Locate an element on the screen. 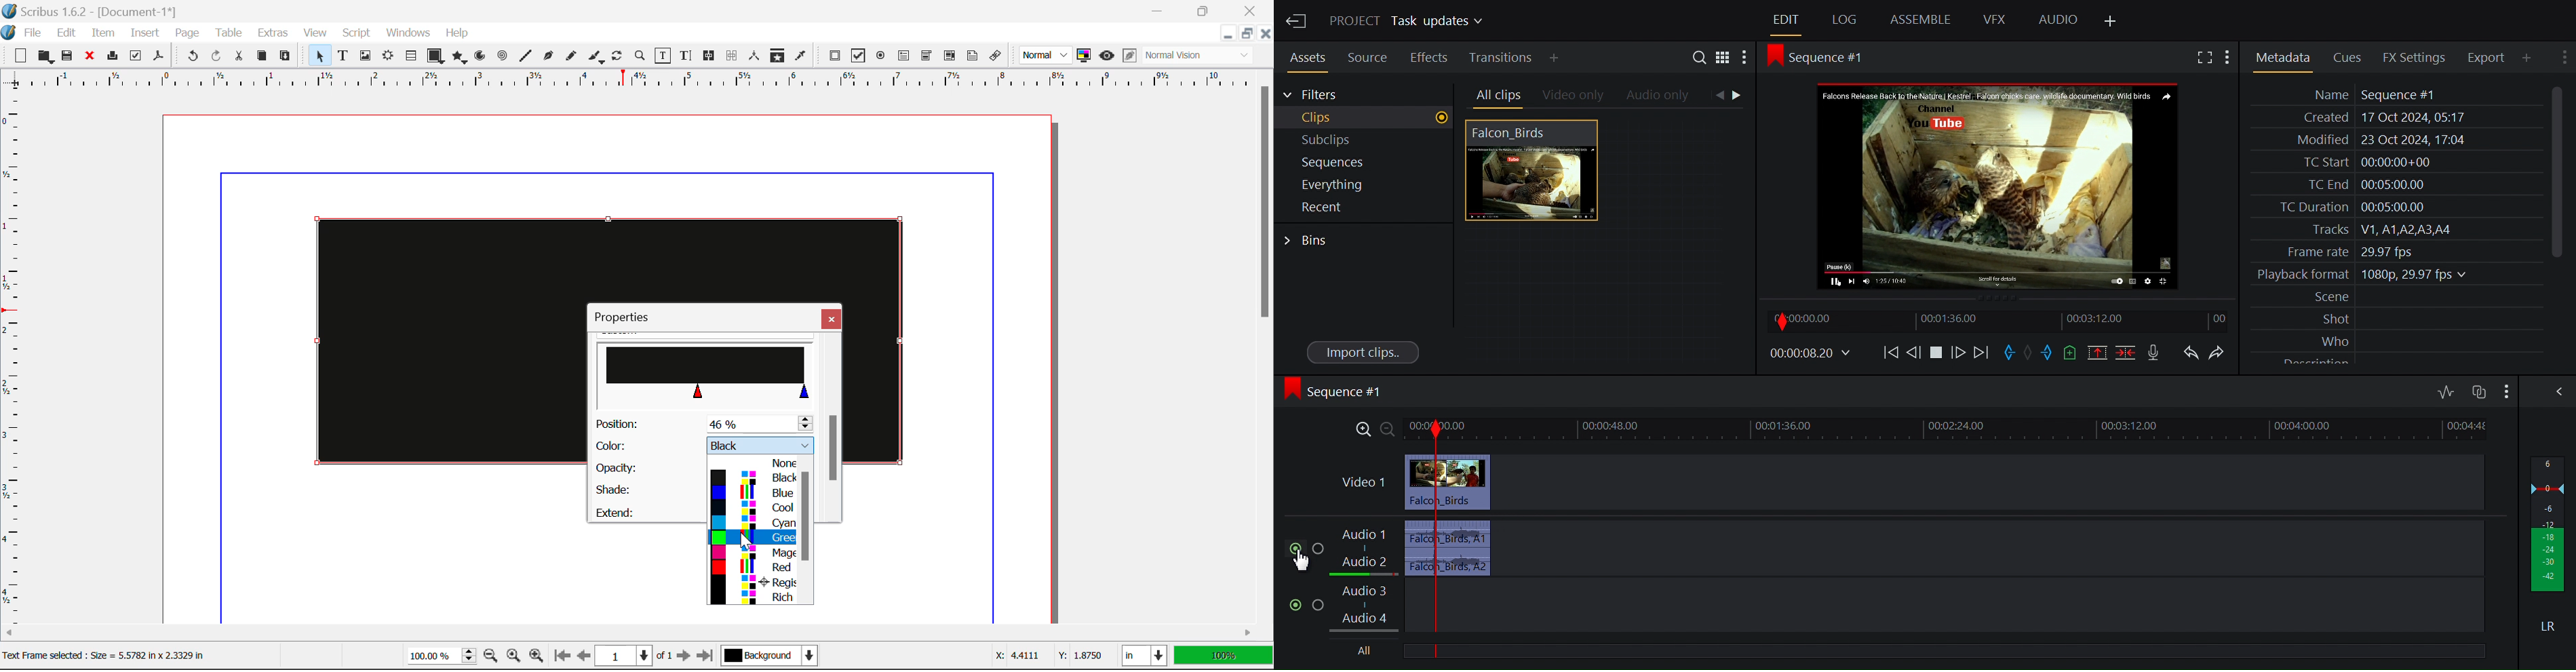  Link Frames is located at coordinates (711, 56).